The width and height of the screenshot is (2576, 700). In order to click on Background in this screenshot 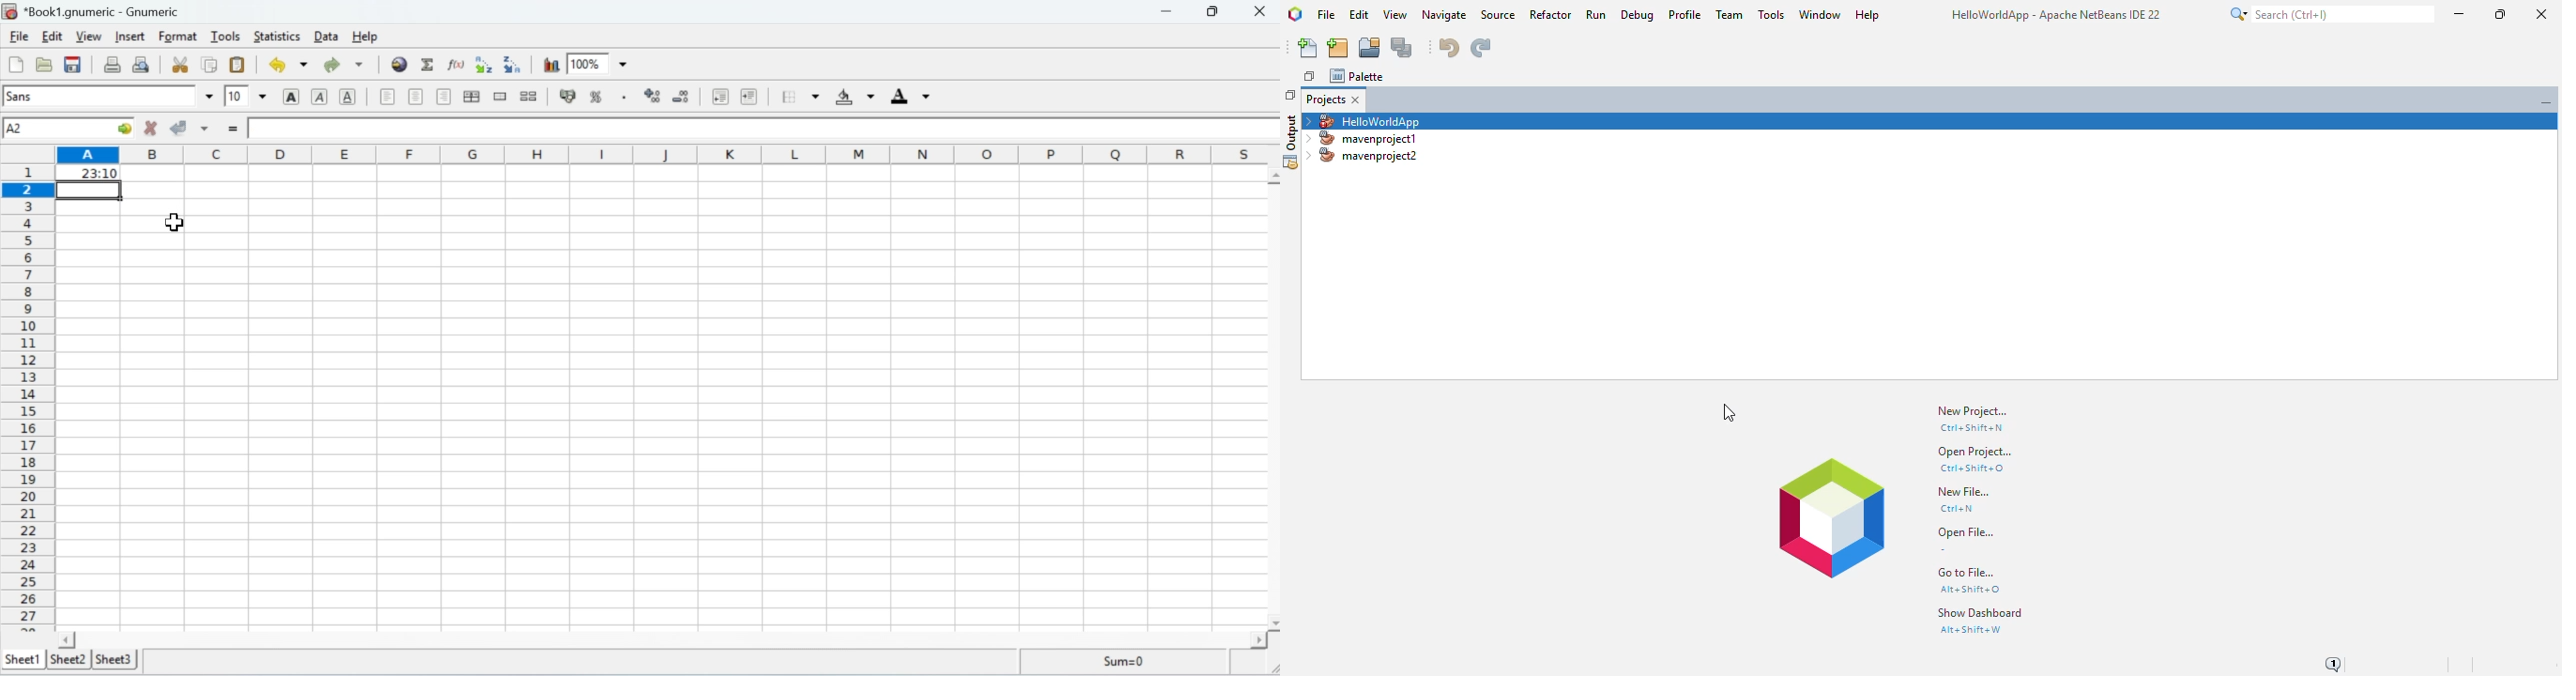, I will do `click(855, 99)`.